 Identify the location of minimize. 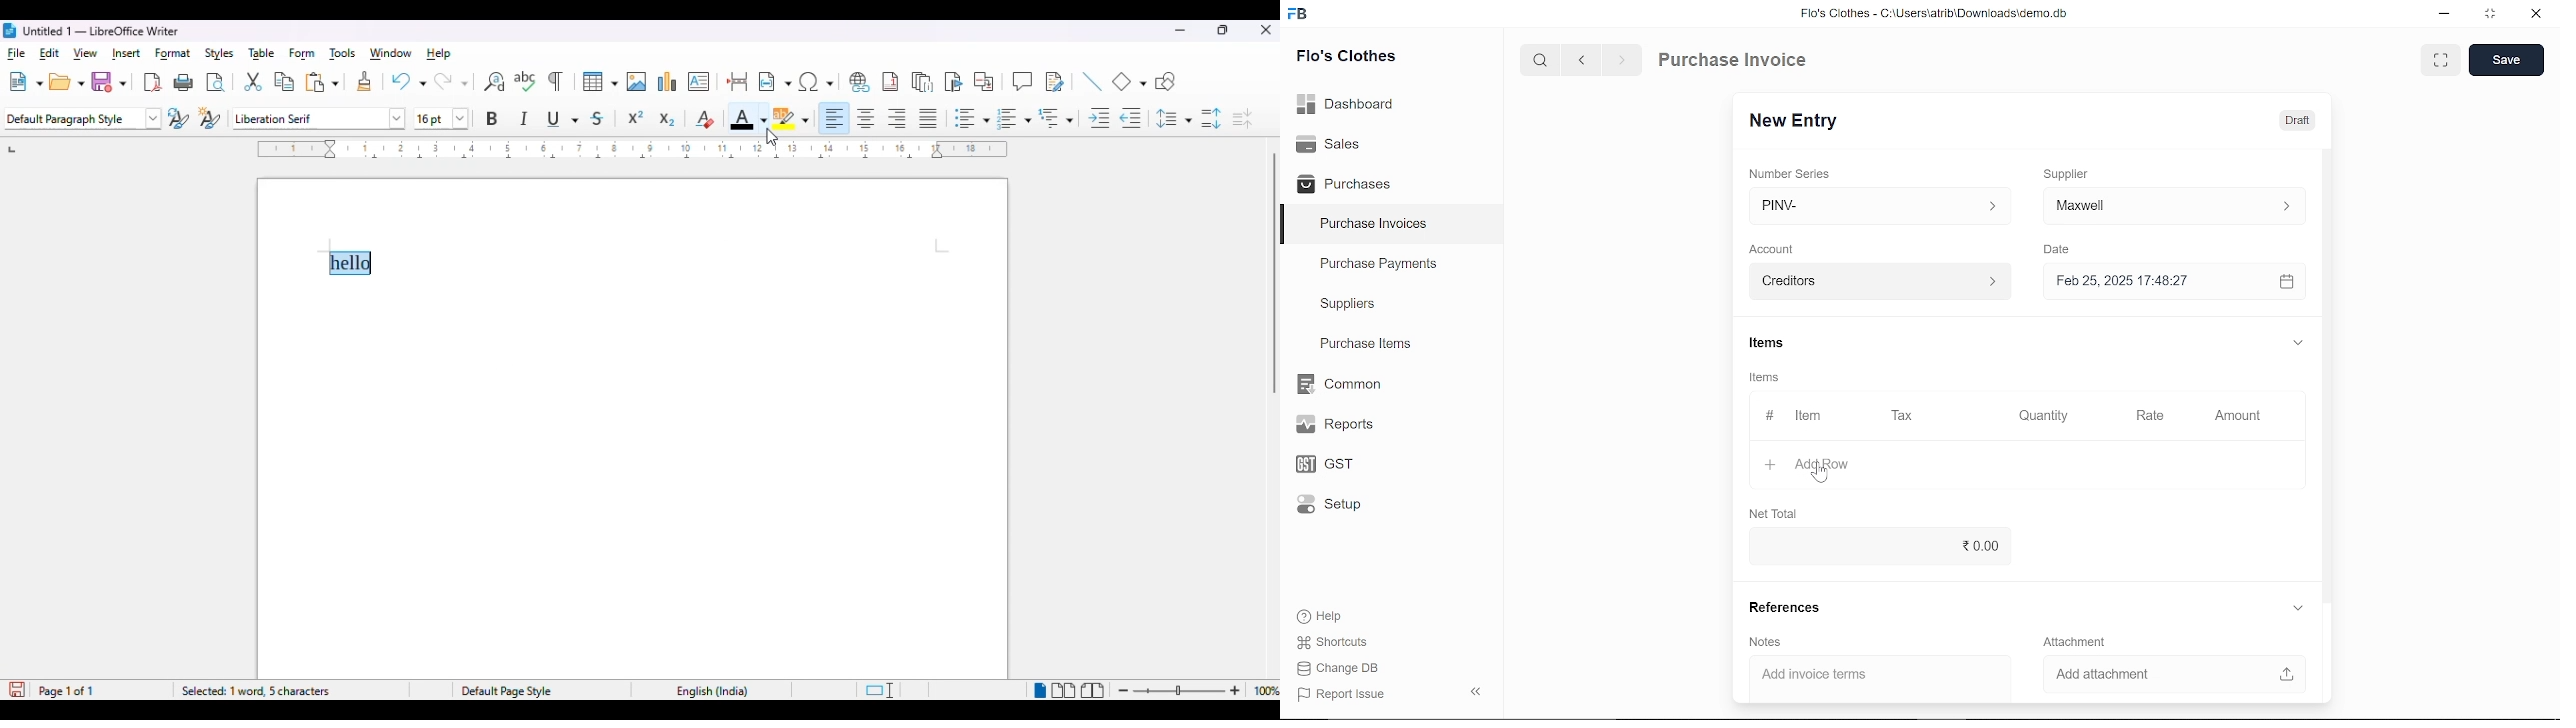
(2442, 14).